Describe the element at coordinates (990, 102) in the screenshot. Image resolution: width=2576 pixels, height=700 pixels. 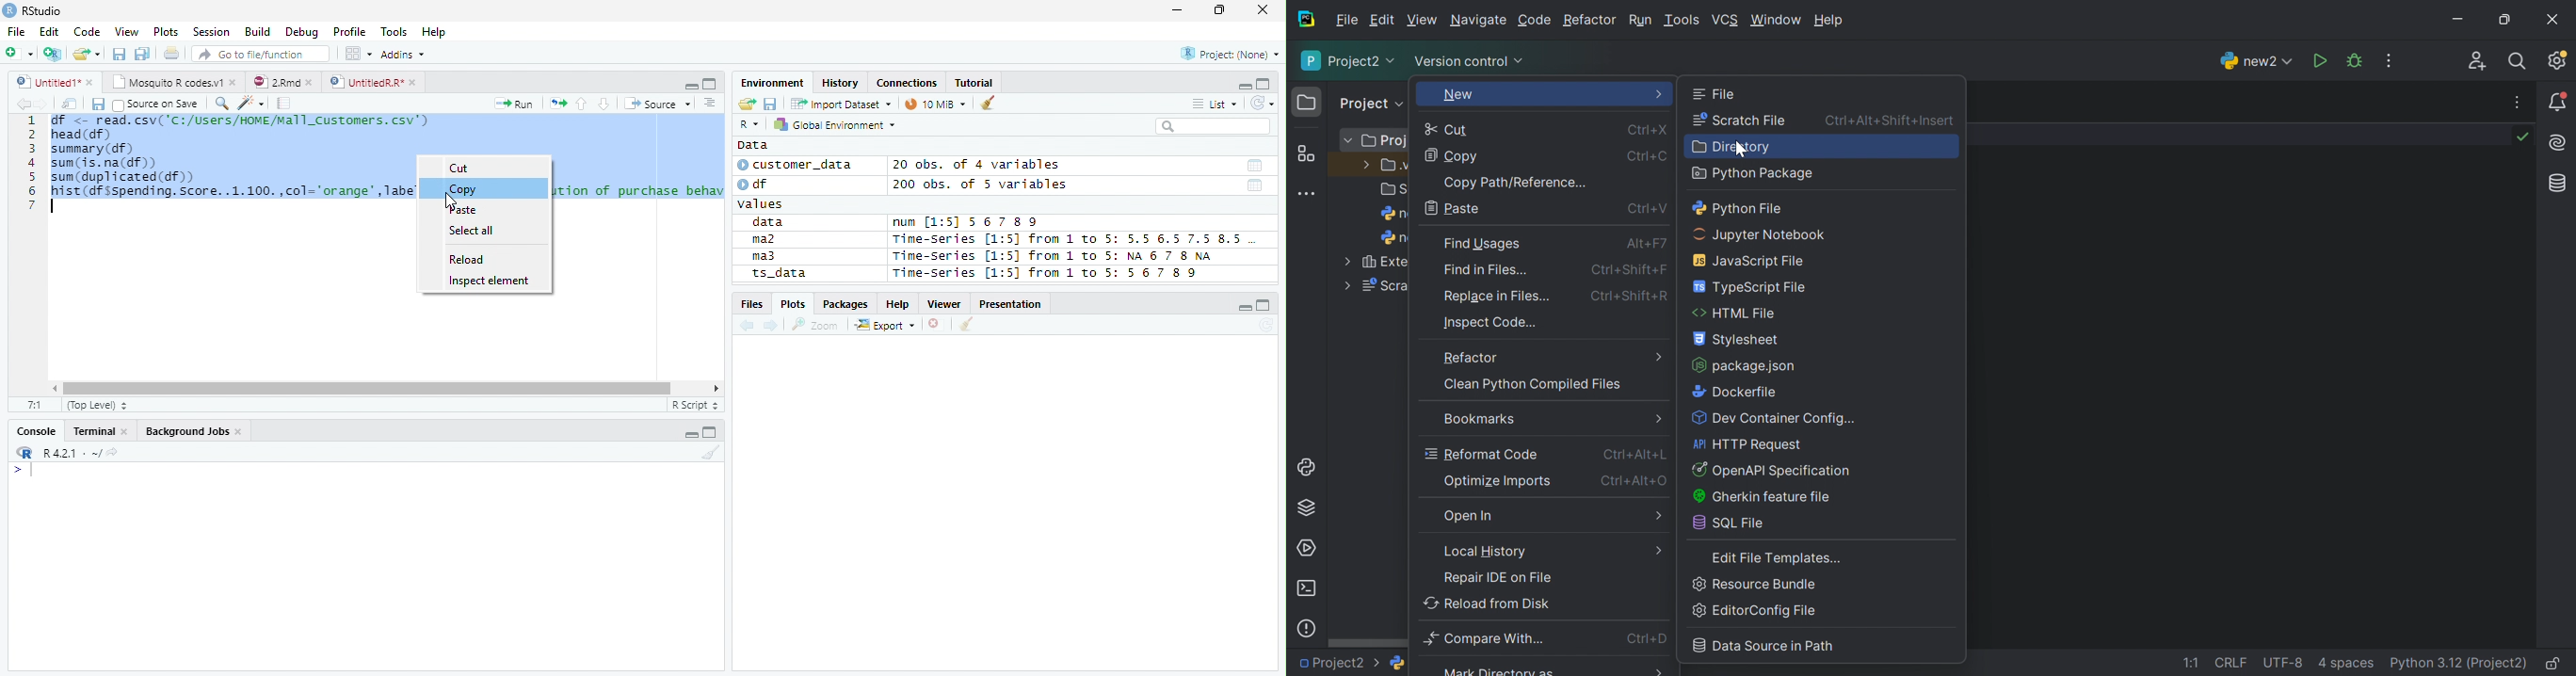
I see `Clean` at that location.